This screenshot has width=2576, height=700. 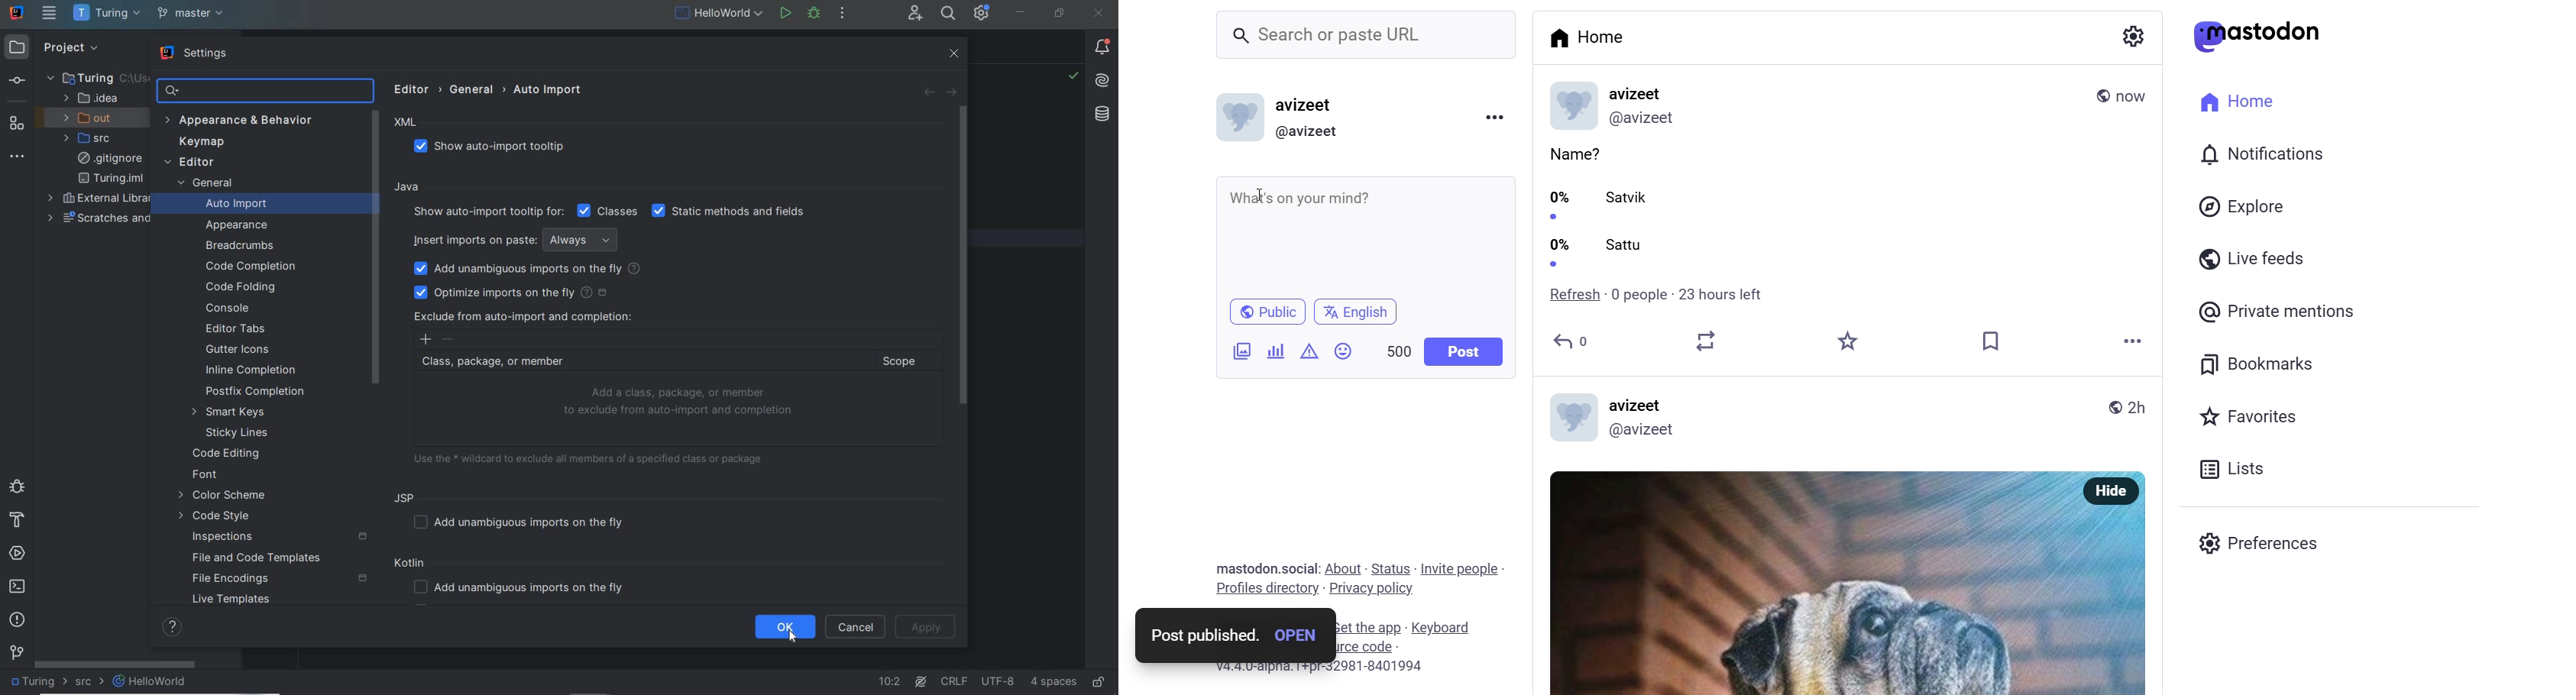 What do you see at coordinates (1383, 647) in the screenshot?
I see `source code` at bounding box center [1383, 647].